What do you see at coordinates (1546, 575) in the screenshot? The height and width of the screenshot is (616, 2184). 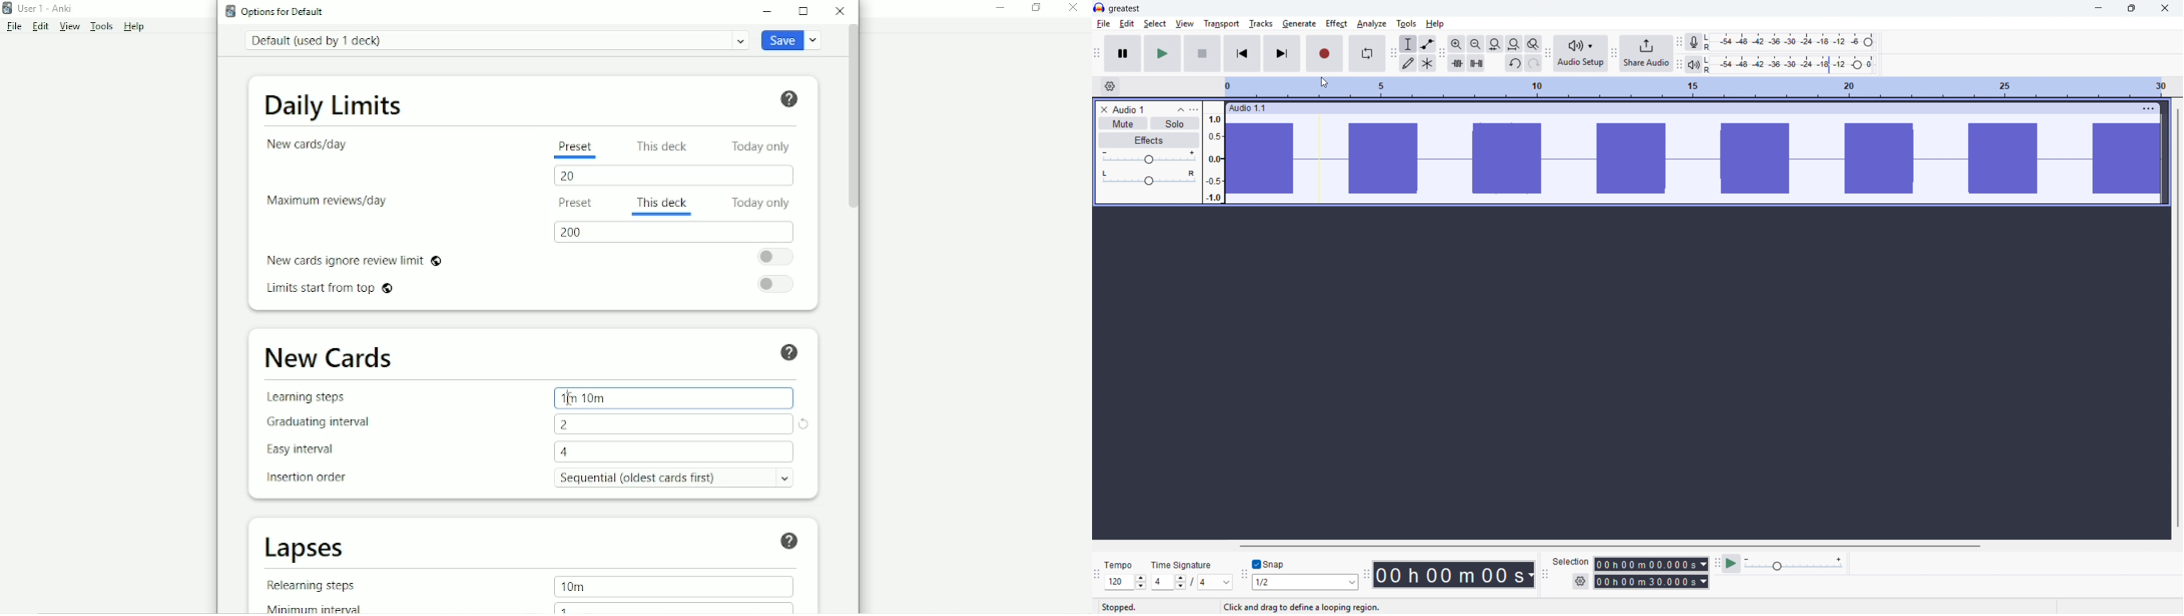 I see `Selection toolbar ` at bounding box center [1546, 575].